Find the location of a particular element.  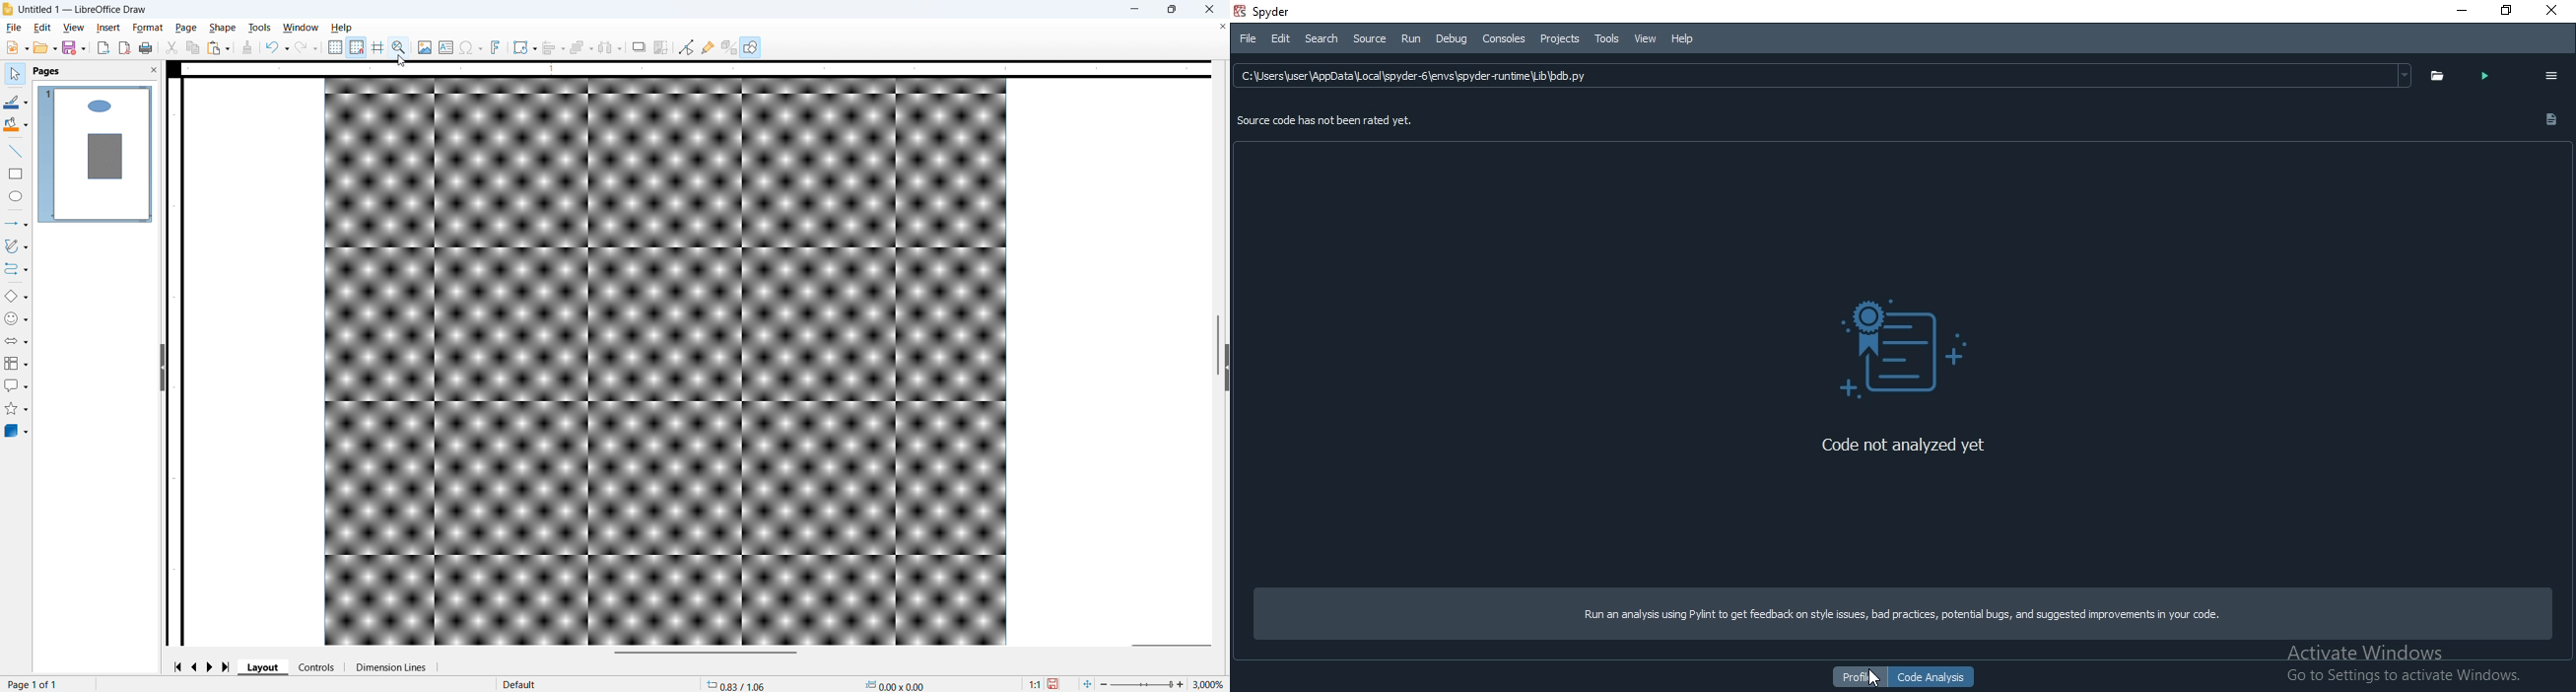

save  is located at coordinates (74, 48).